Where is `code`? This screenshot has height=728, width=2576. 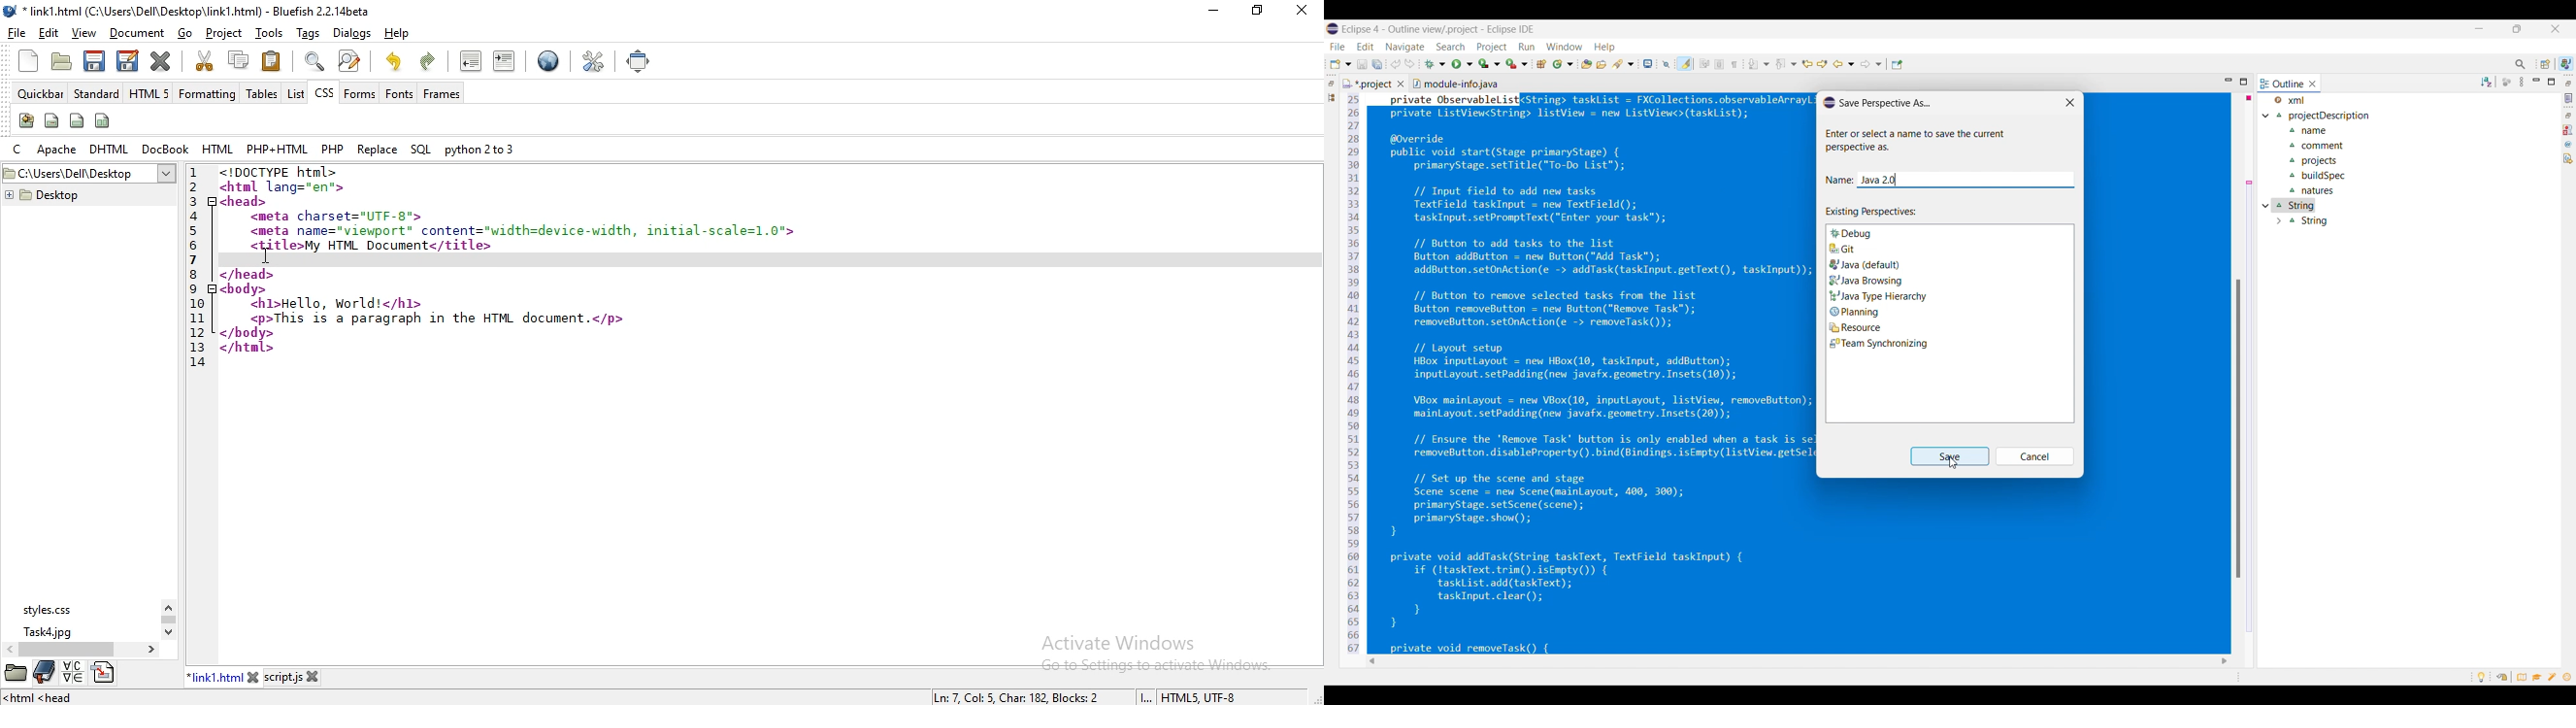 code is located at coordinates (512, 265).